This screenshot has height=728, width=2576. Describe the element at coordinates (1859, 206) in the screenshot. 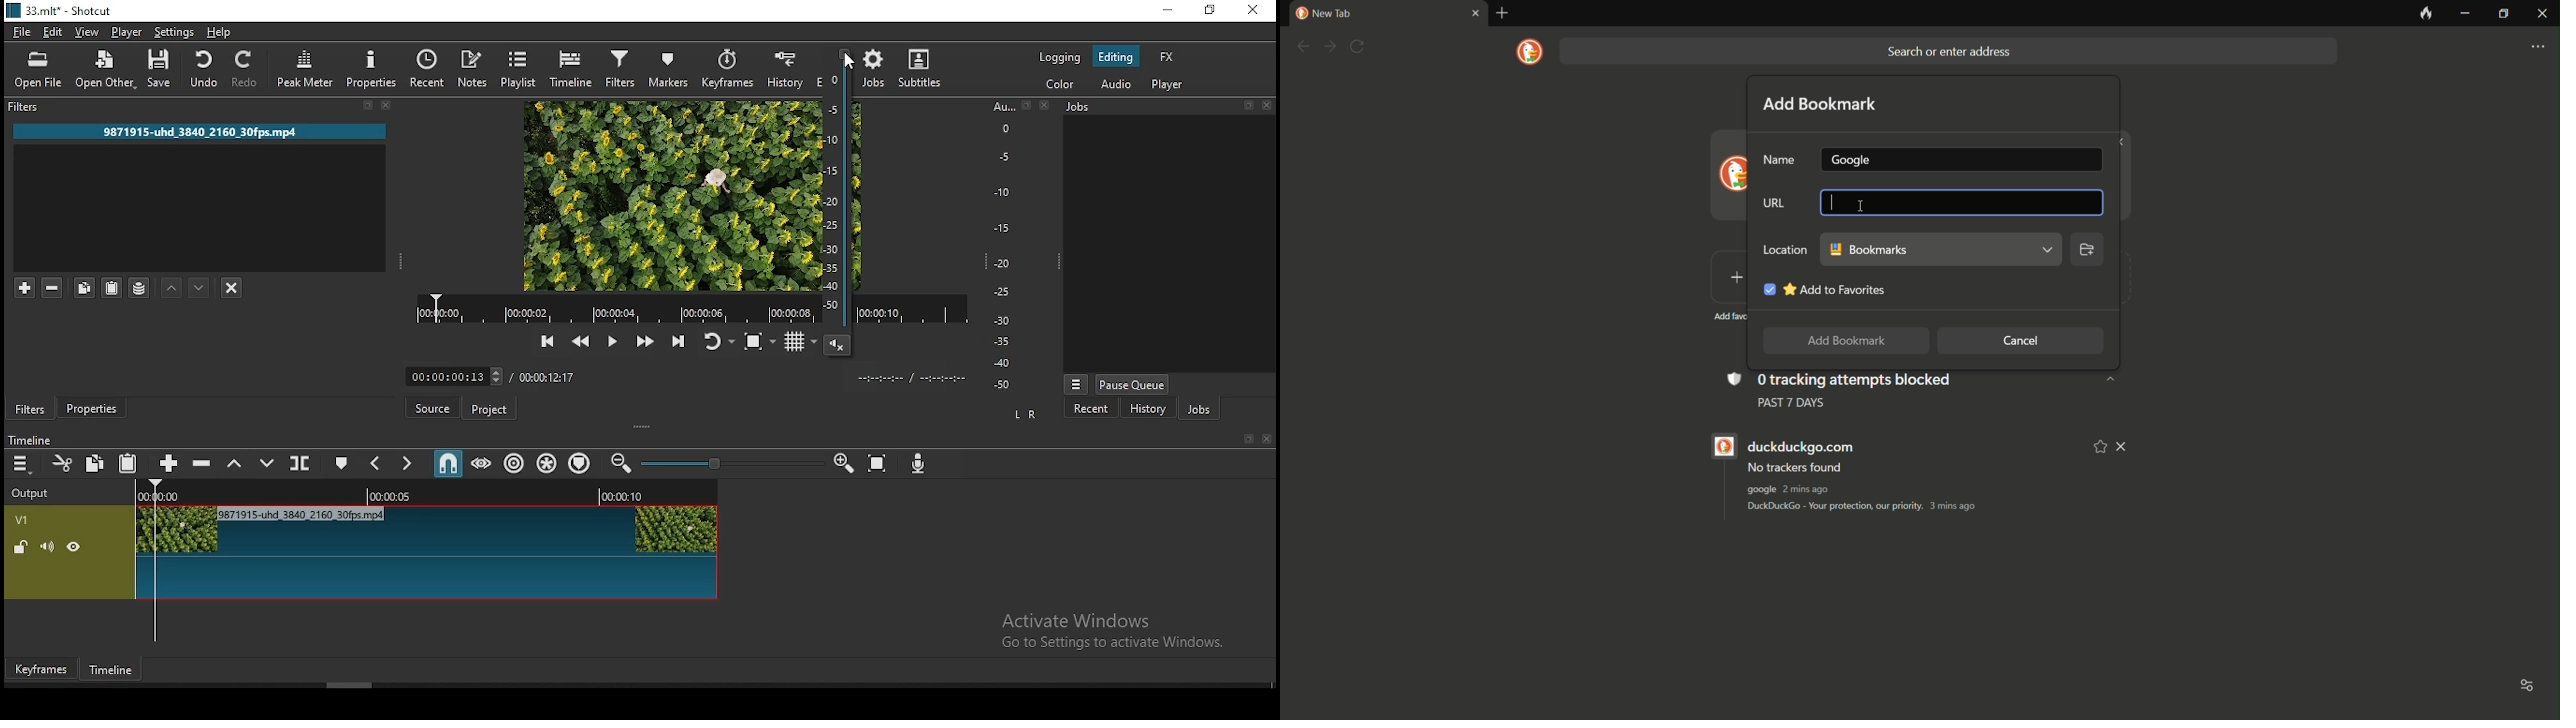

I see `cursor` at that location.